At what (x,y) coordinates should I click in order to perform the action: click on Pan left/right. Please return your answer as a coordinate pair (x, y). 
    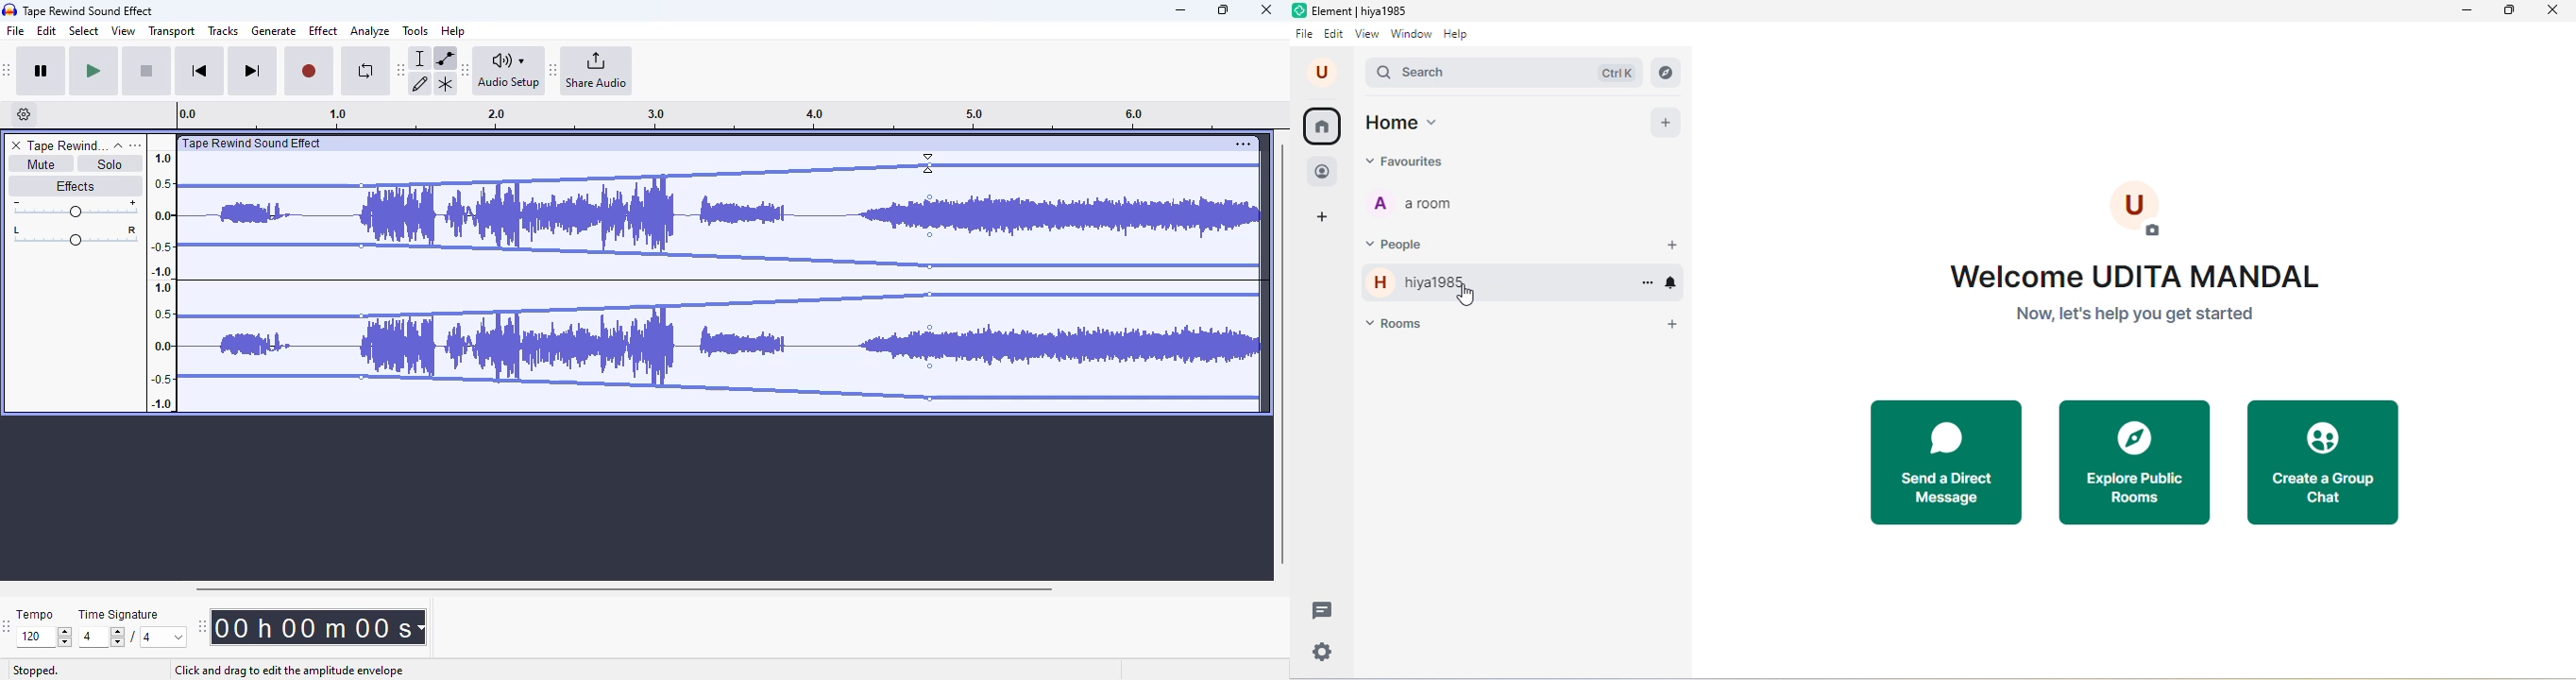
    Looking at the image, I should click on (76, 236).